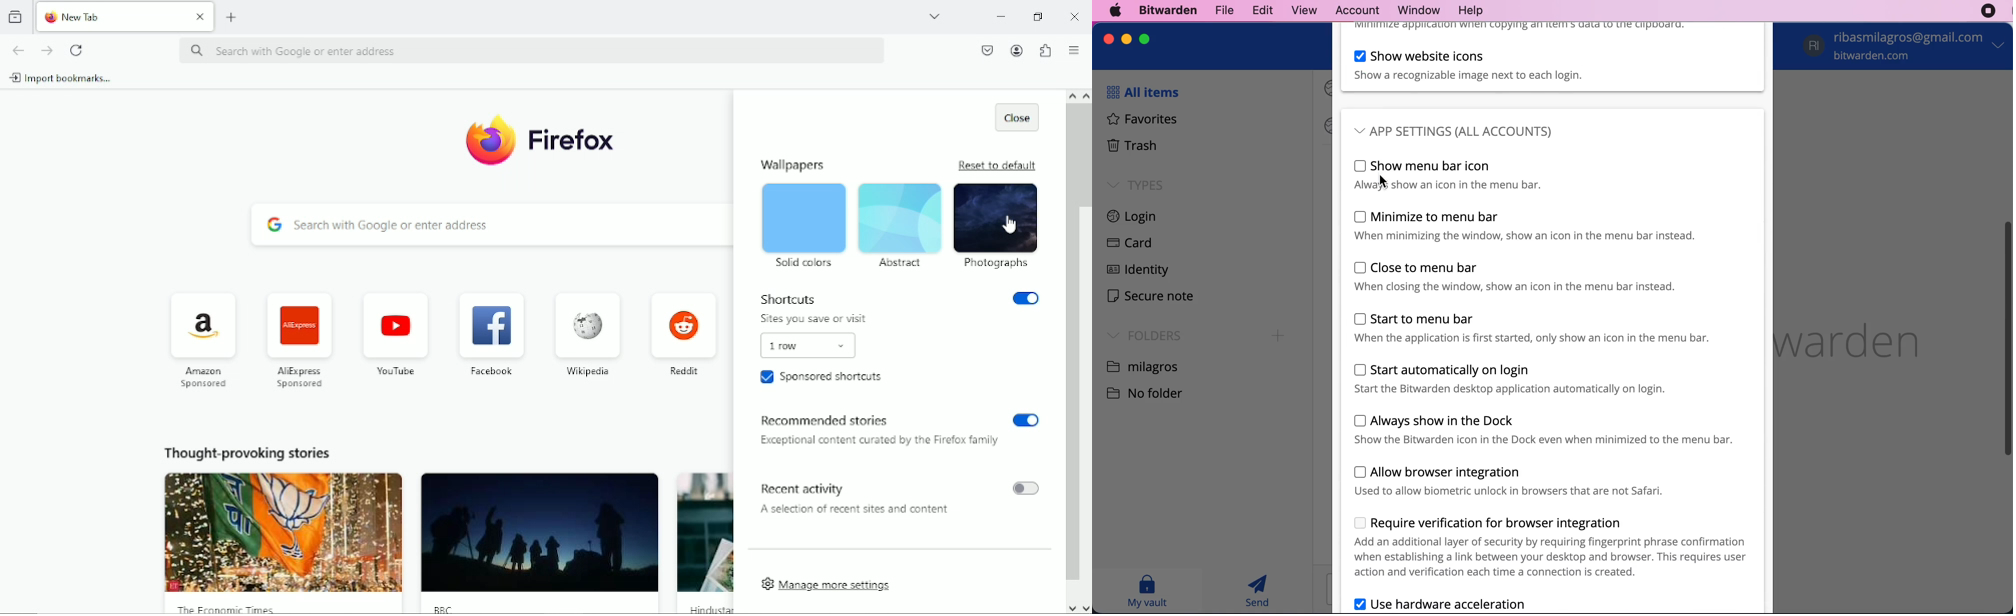 Image resolution: width=2016 pixels, height=616 pixels. What do you see at coordinates (1009, 226) in the screenshot?
I see `Cursor` at bounding box center [1009, 226].